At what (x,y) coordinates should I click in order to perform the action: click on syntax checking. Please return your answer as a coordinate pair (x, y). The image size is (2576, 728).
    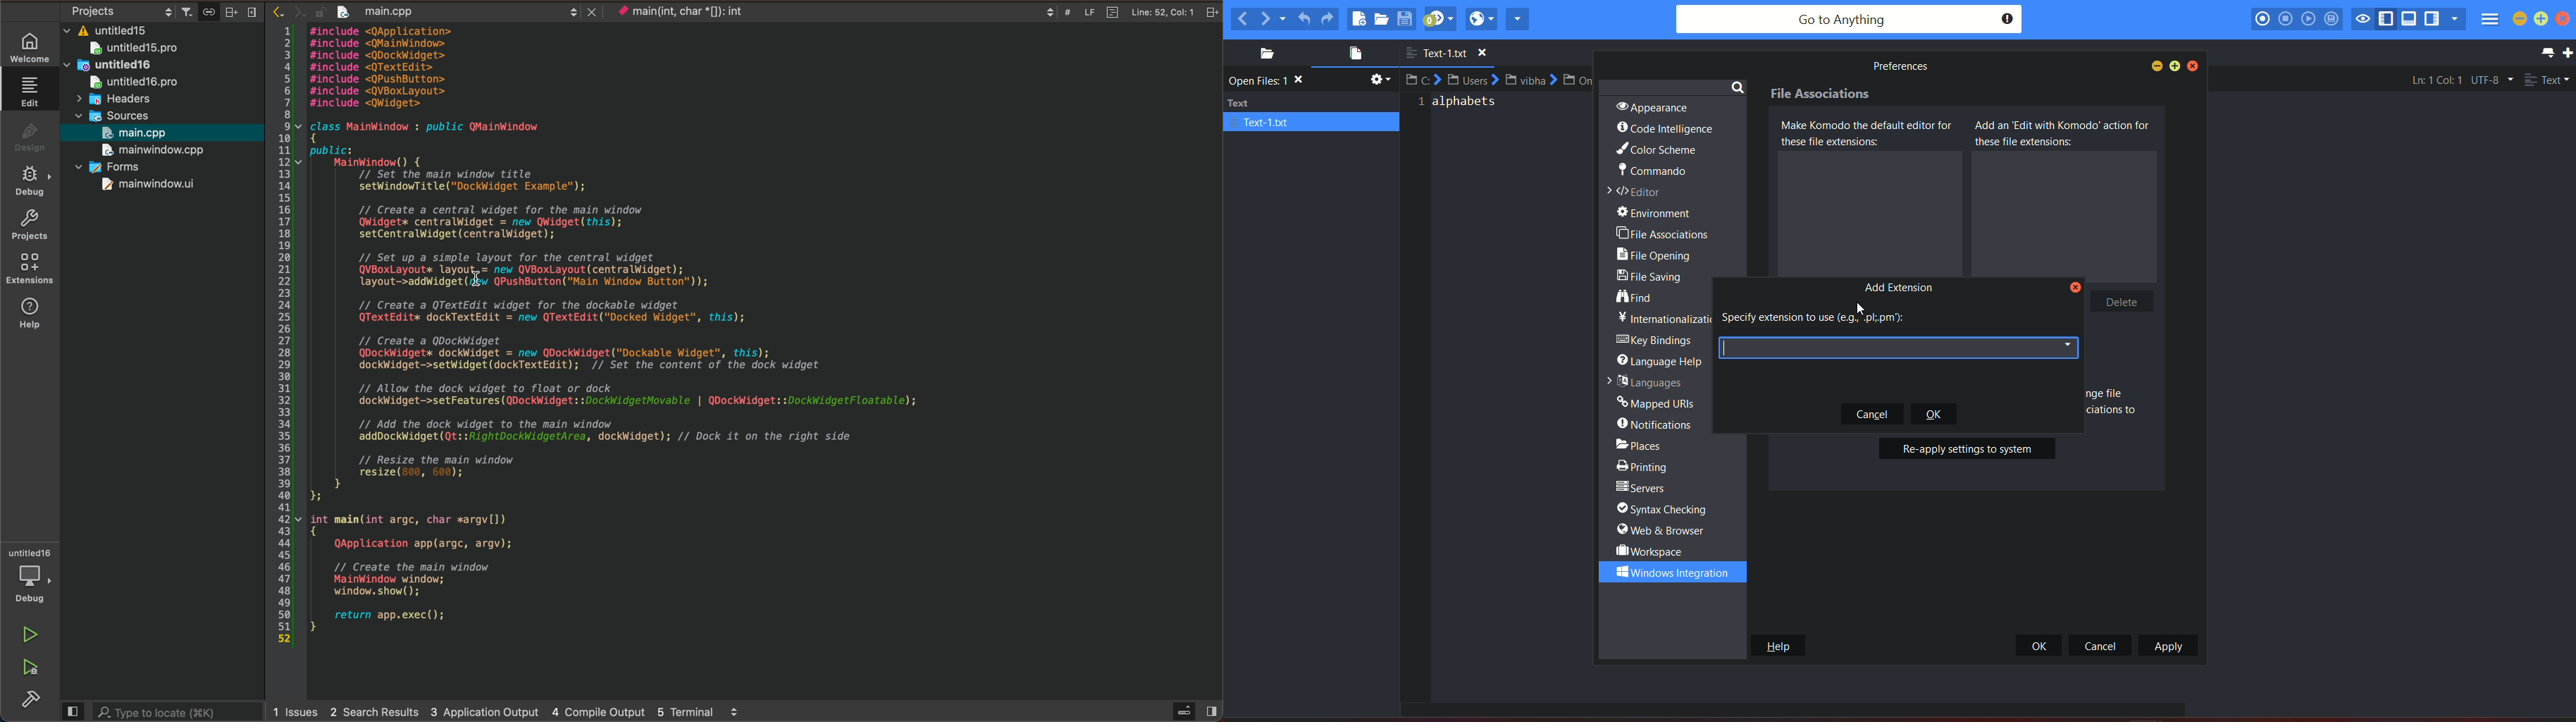
    Looking at the image, I should click on (1668, 509).